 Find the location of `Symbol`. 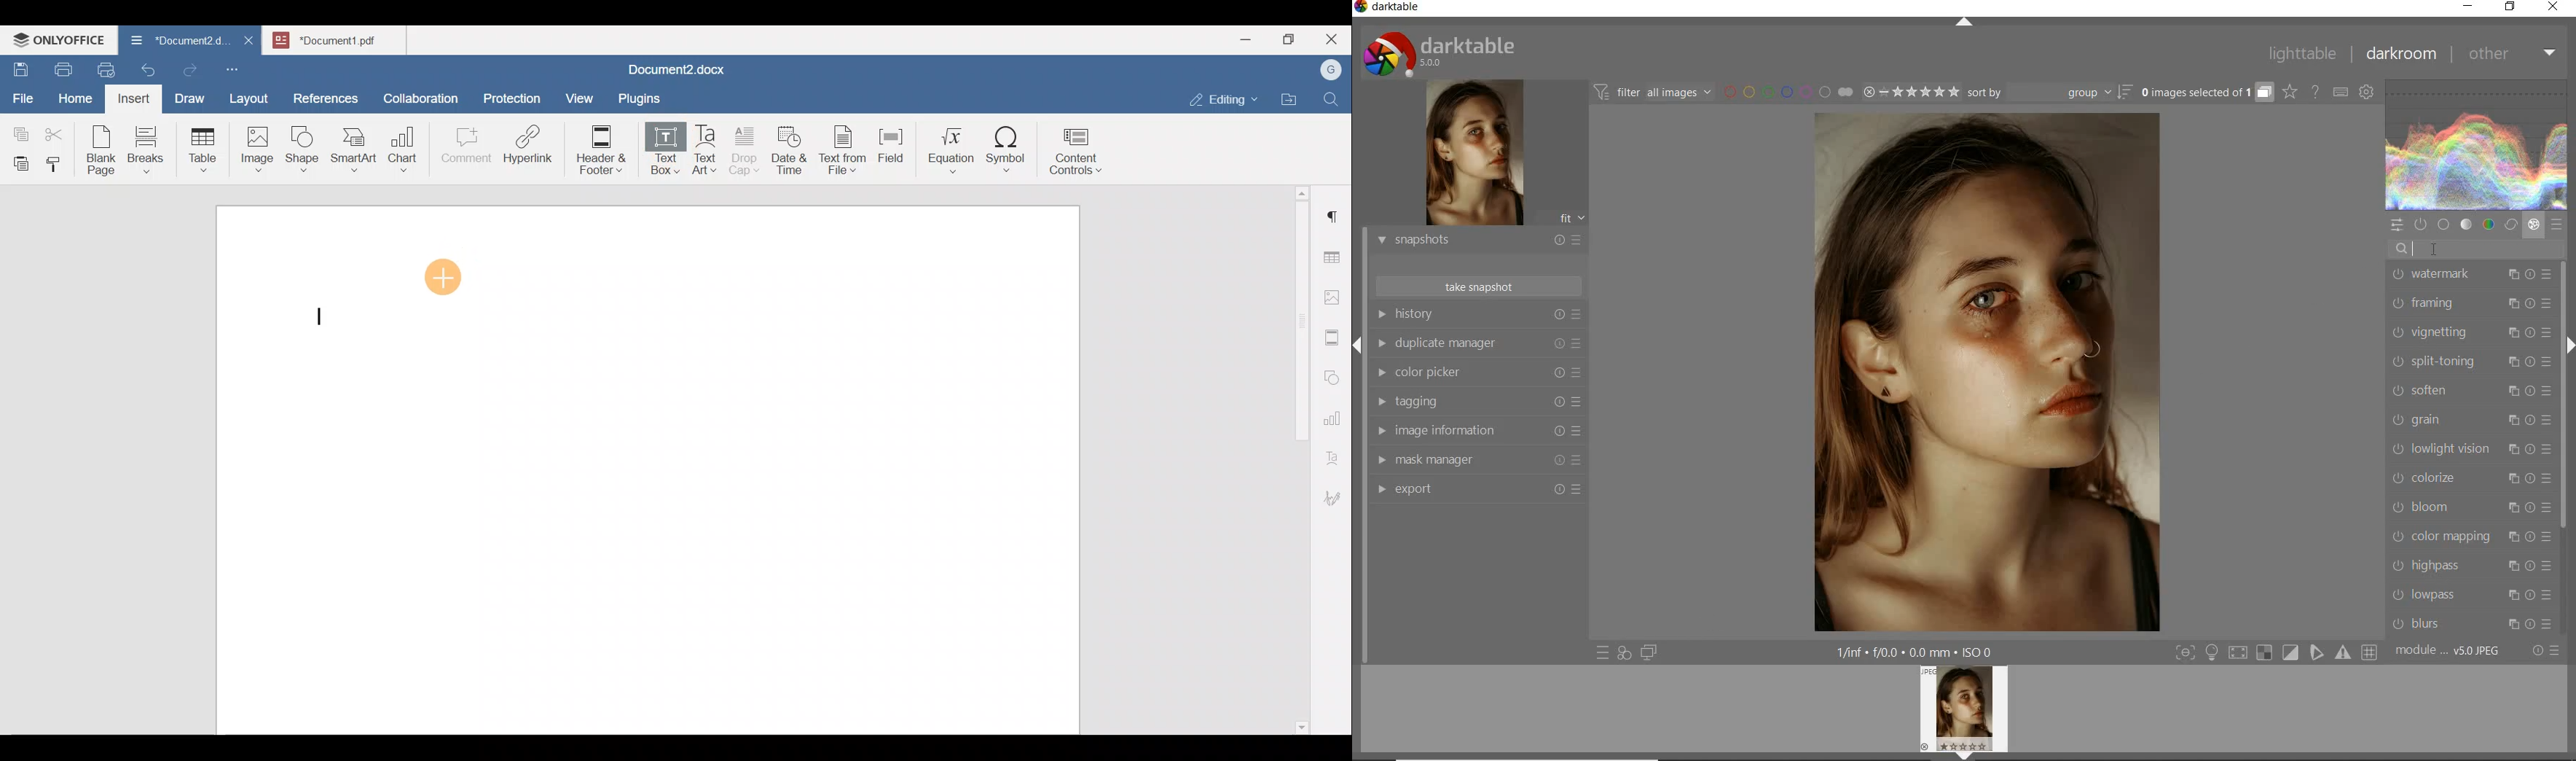

Symbol is located at coordinates (1006, 154).